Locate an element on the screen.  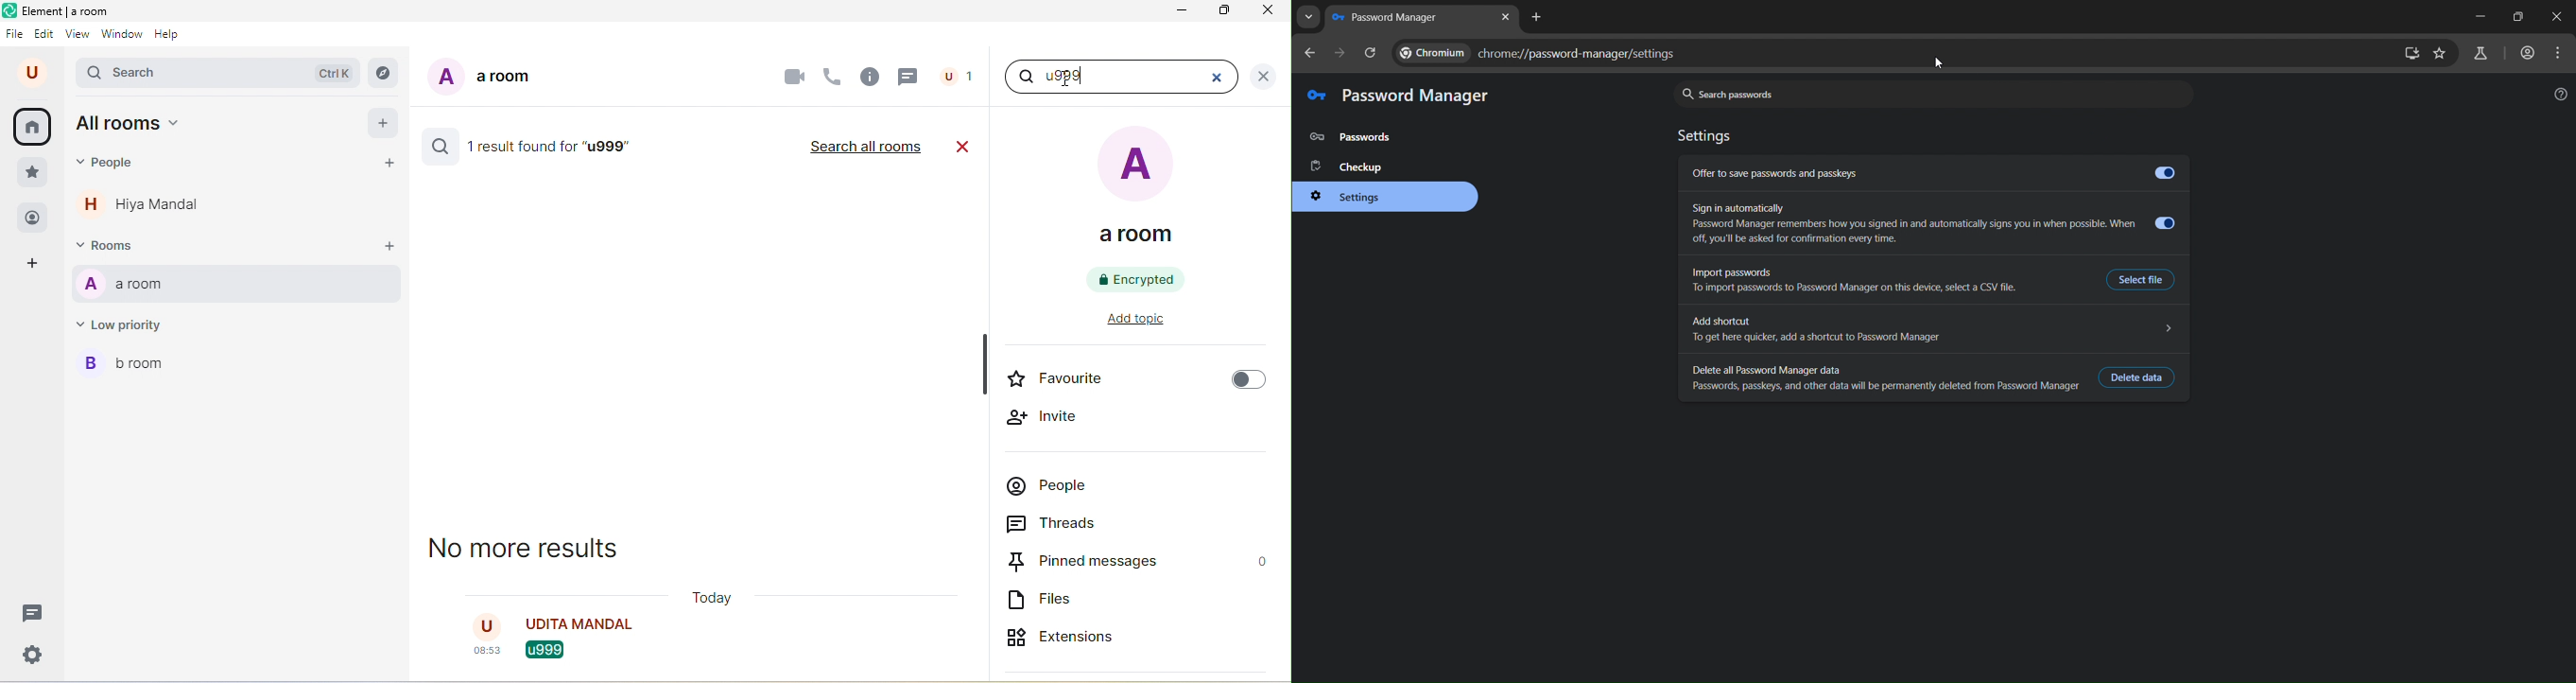
add room is located at coordinates (389, 247).